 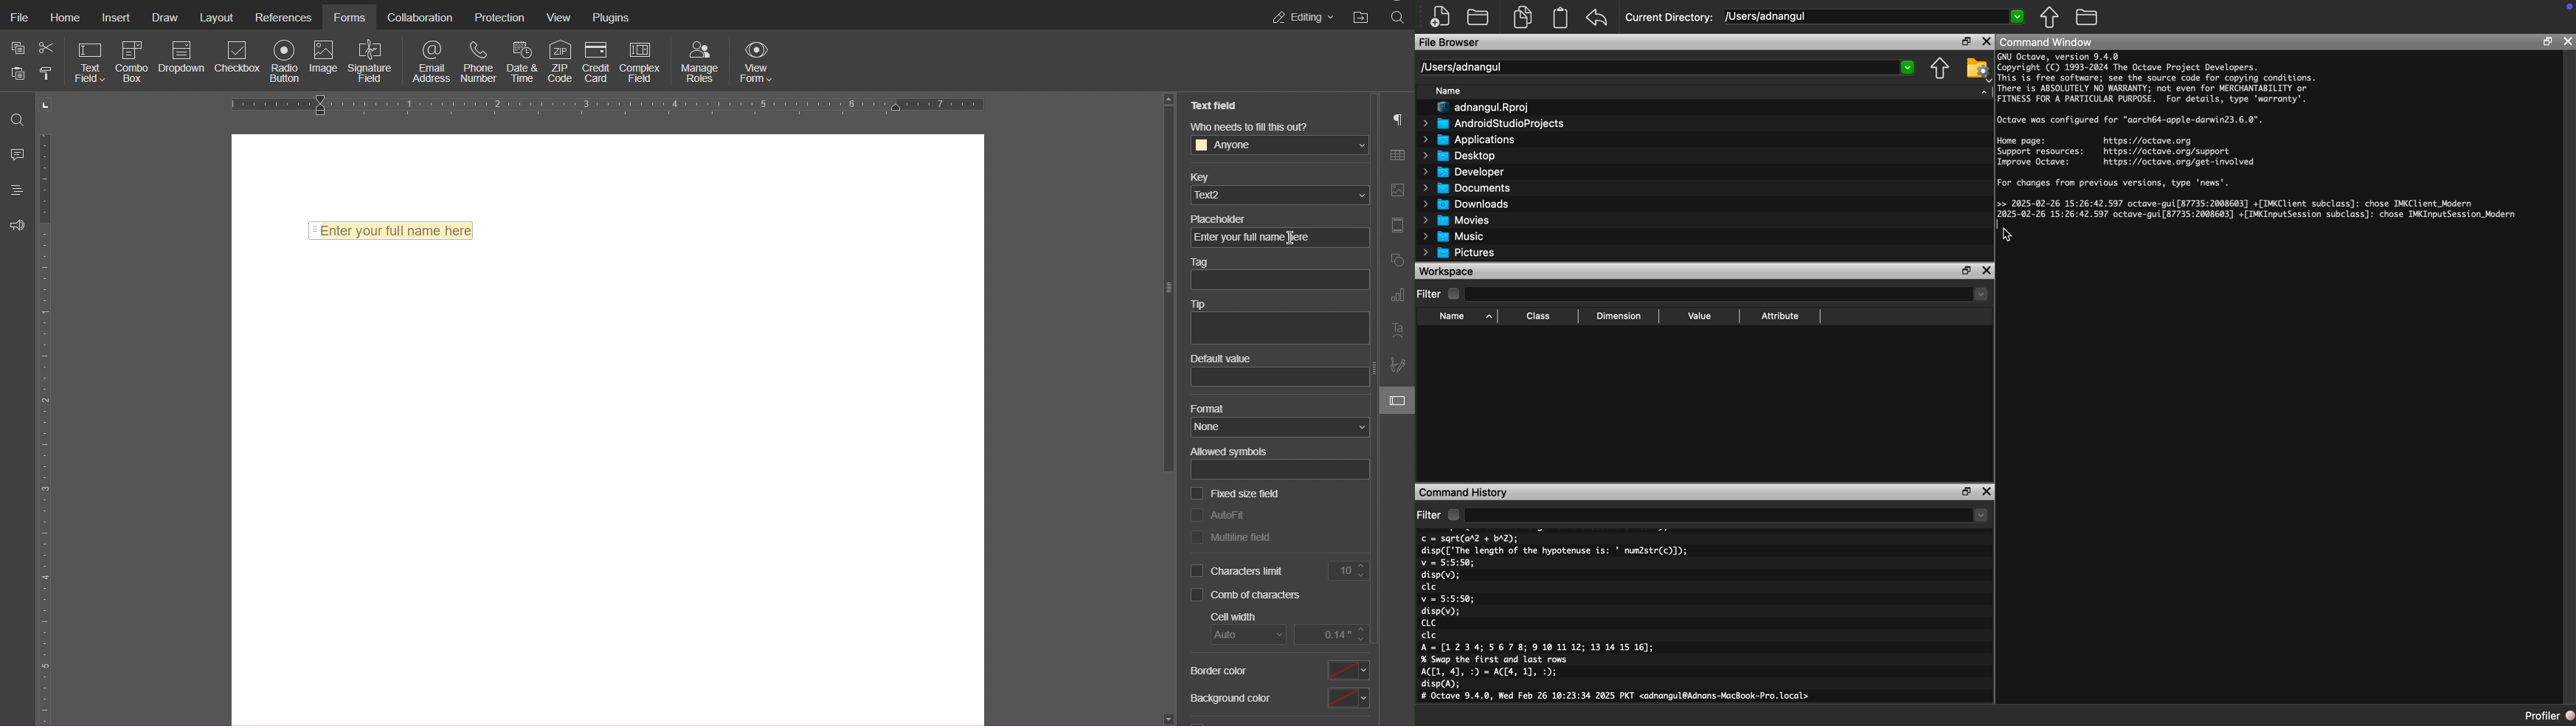 What do you see at coordinates (1396, 261) in the screenshot?
I see `Shape Settings` at bounding box center [1396, 261].